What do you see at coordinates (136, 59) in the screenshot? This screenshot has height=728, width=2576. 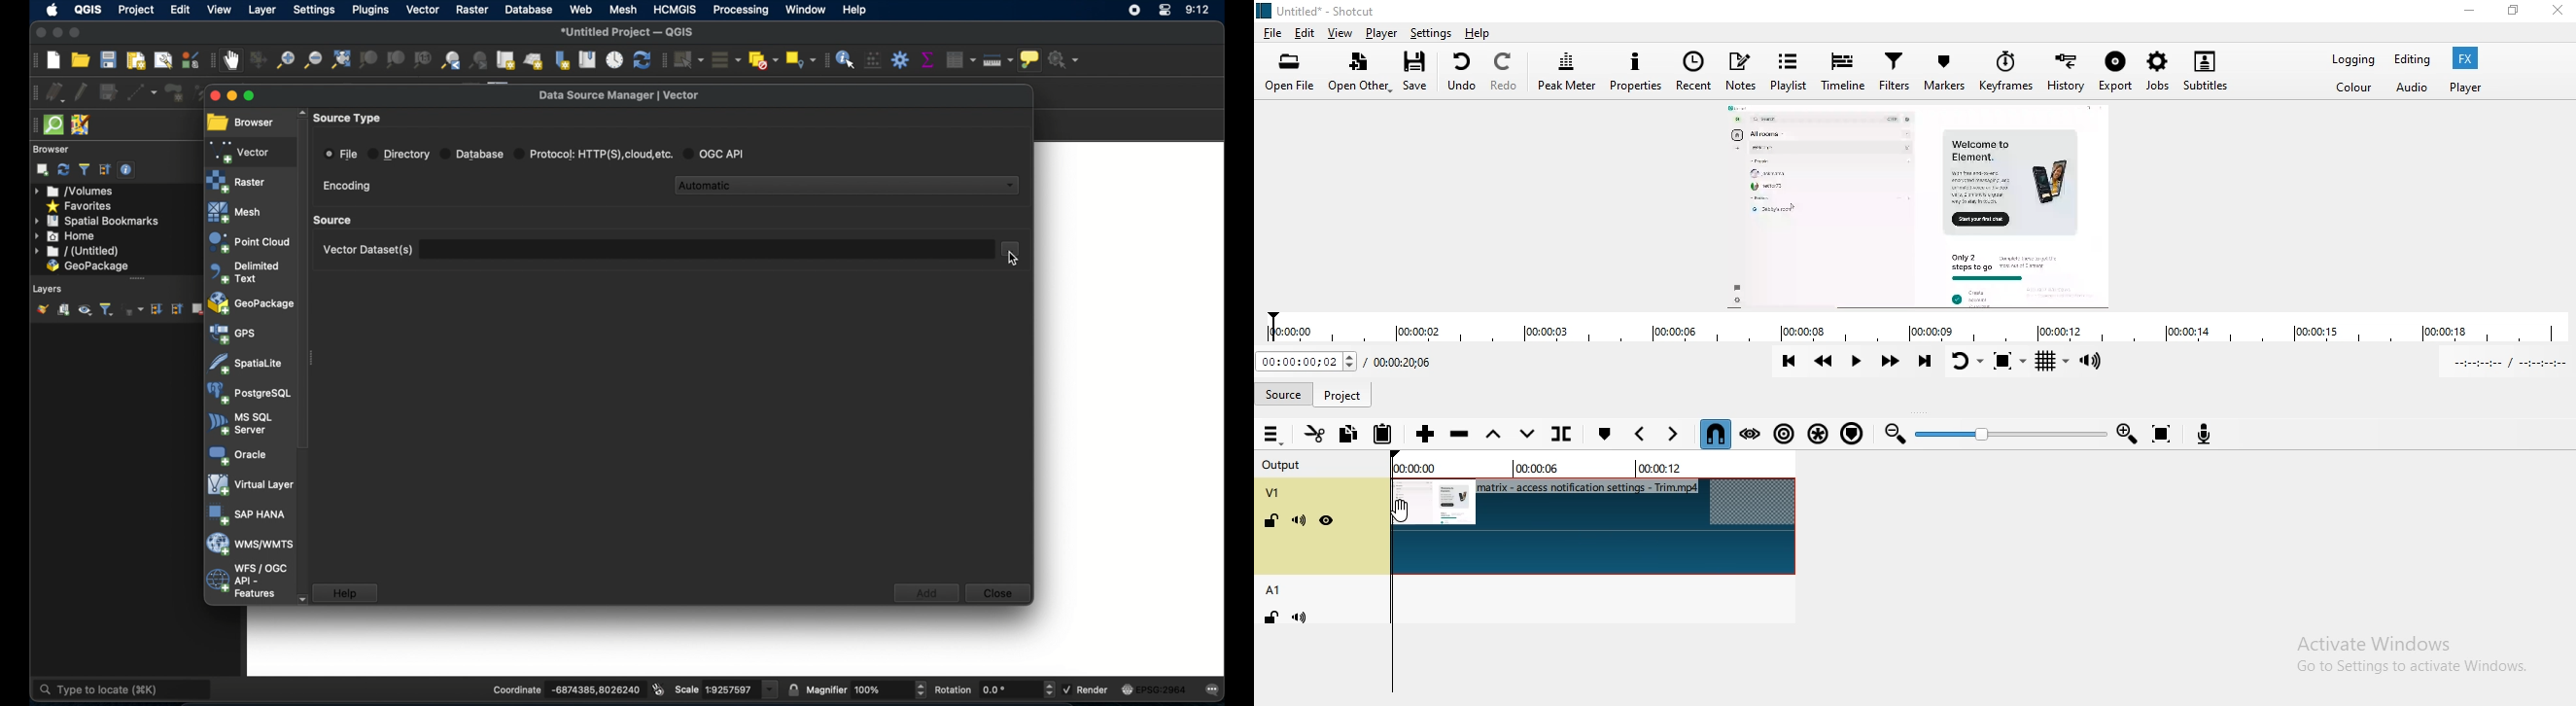 I see `new paint layout` at bounding box center [136, 59].